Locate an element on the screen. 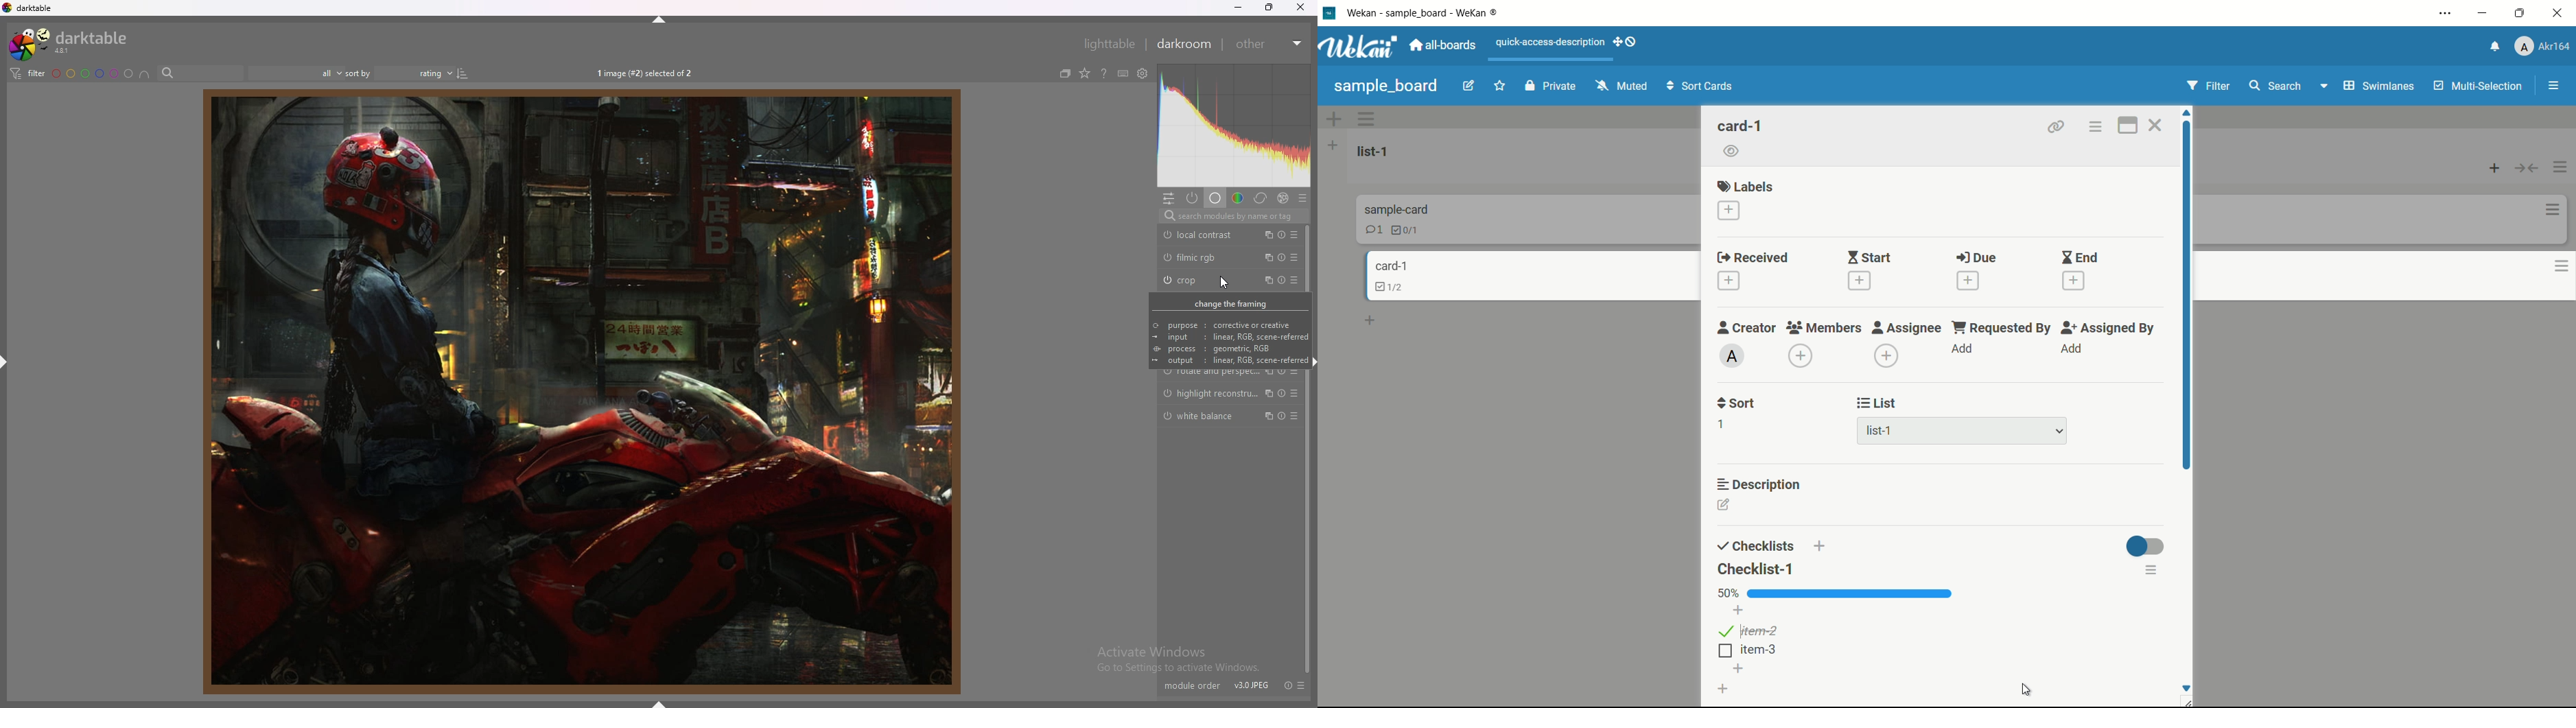 This screenshot has width=2576, height=728. open or close sidebar is located at coordinates (2551, 85).